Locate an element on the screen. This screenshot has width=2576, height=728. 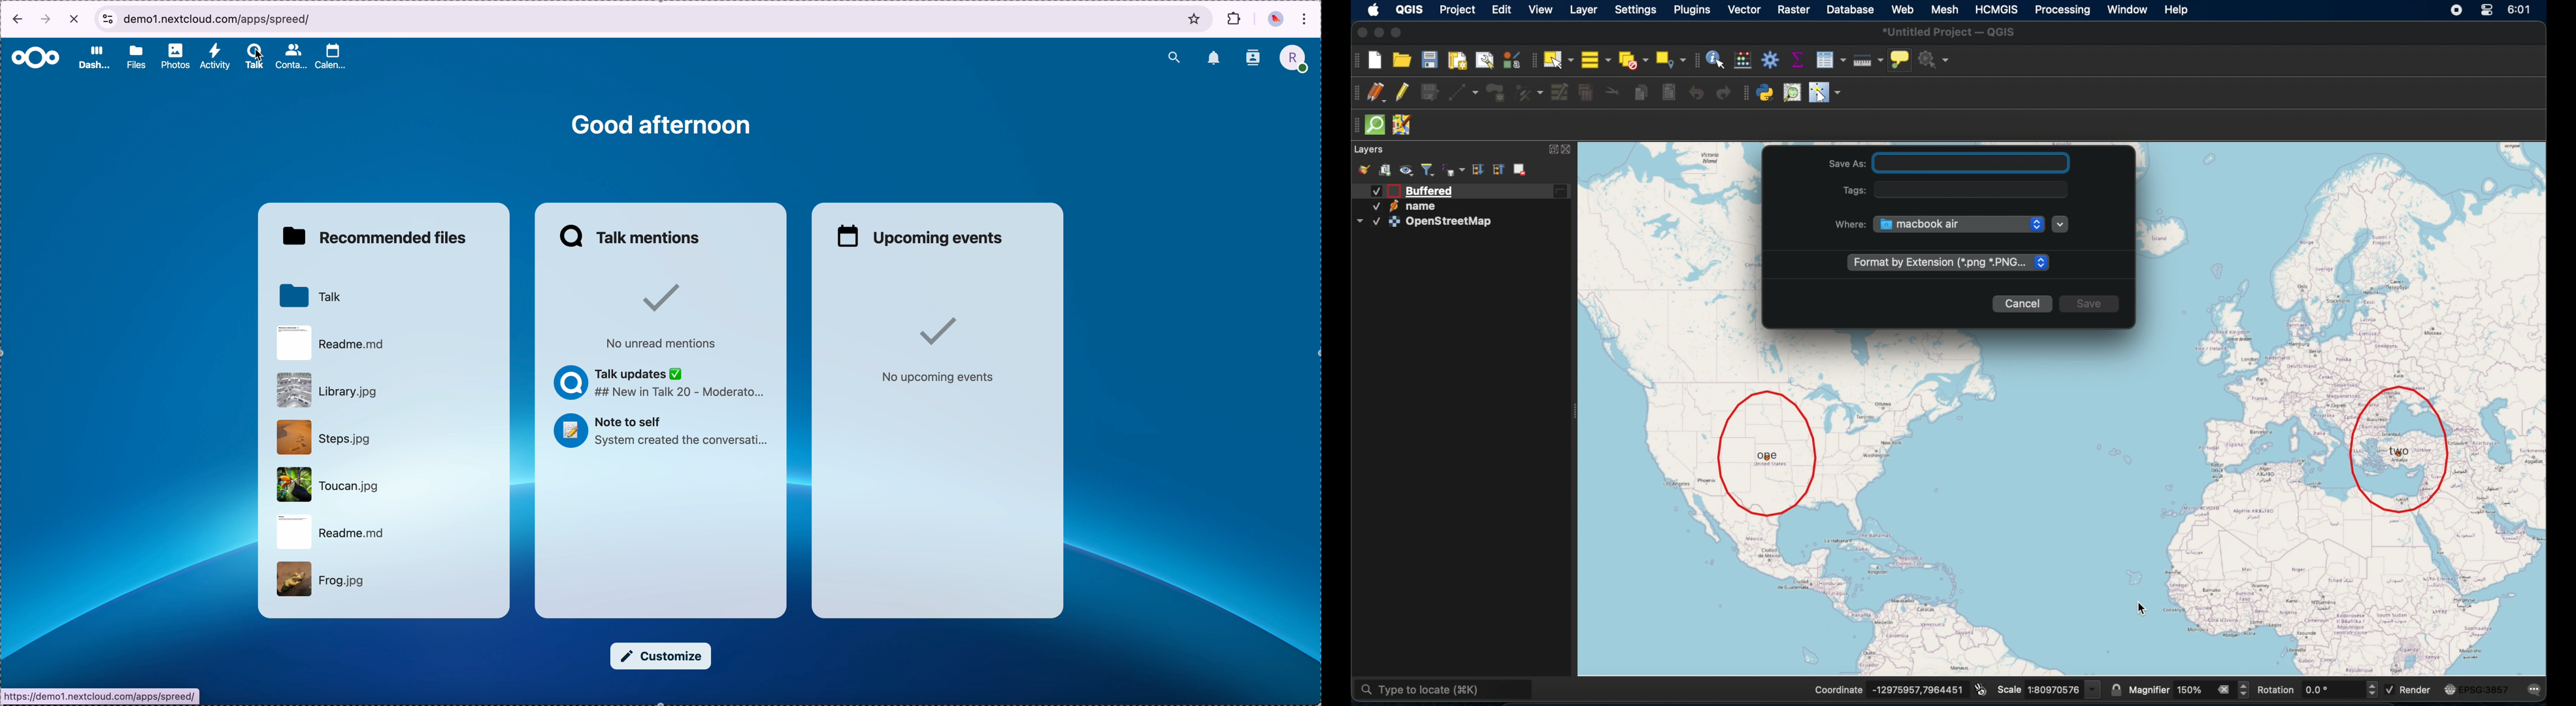
Readme.md is located at coordinates (382, 342).